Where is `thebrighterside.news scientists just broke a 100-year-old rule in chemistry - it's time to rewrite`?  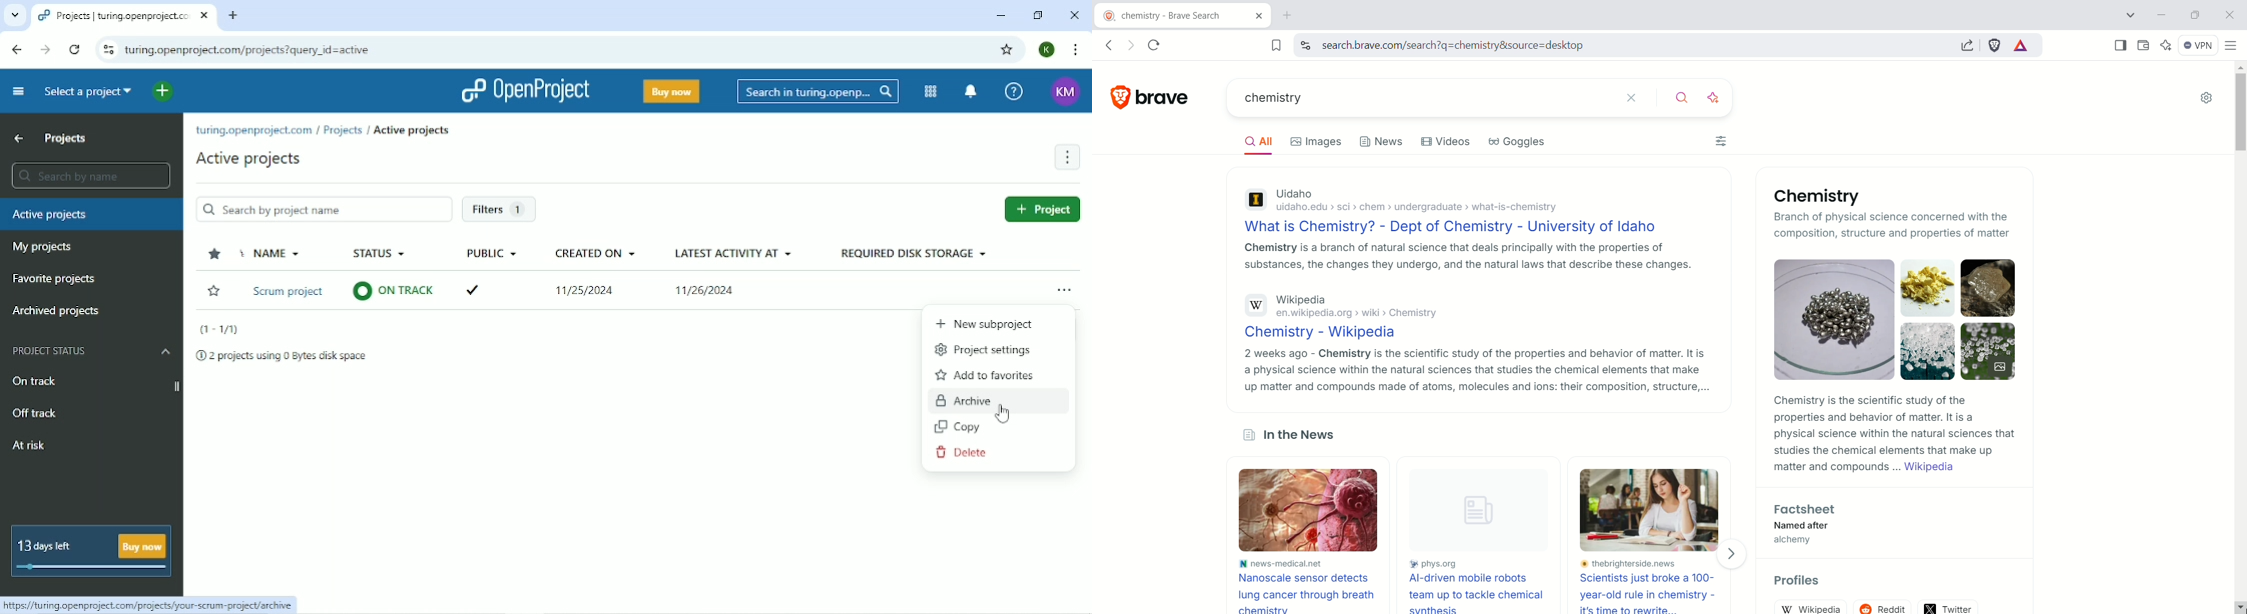 thebrighterside.news scientists just broke a 100-year-old rule in chemistry - it's time to rewrite is located at coordinates (1653, 586).